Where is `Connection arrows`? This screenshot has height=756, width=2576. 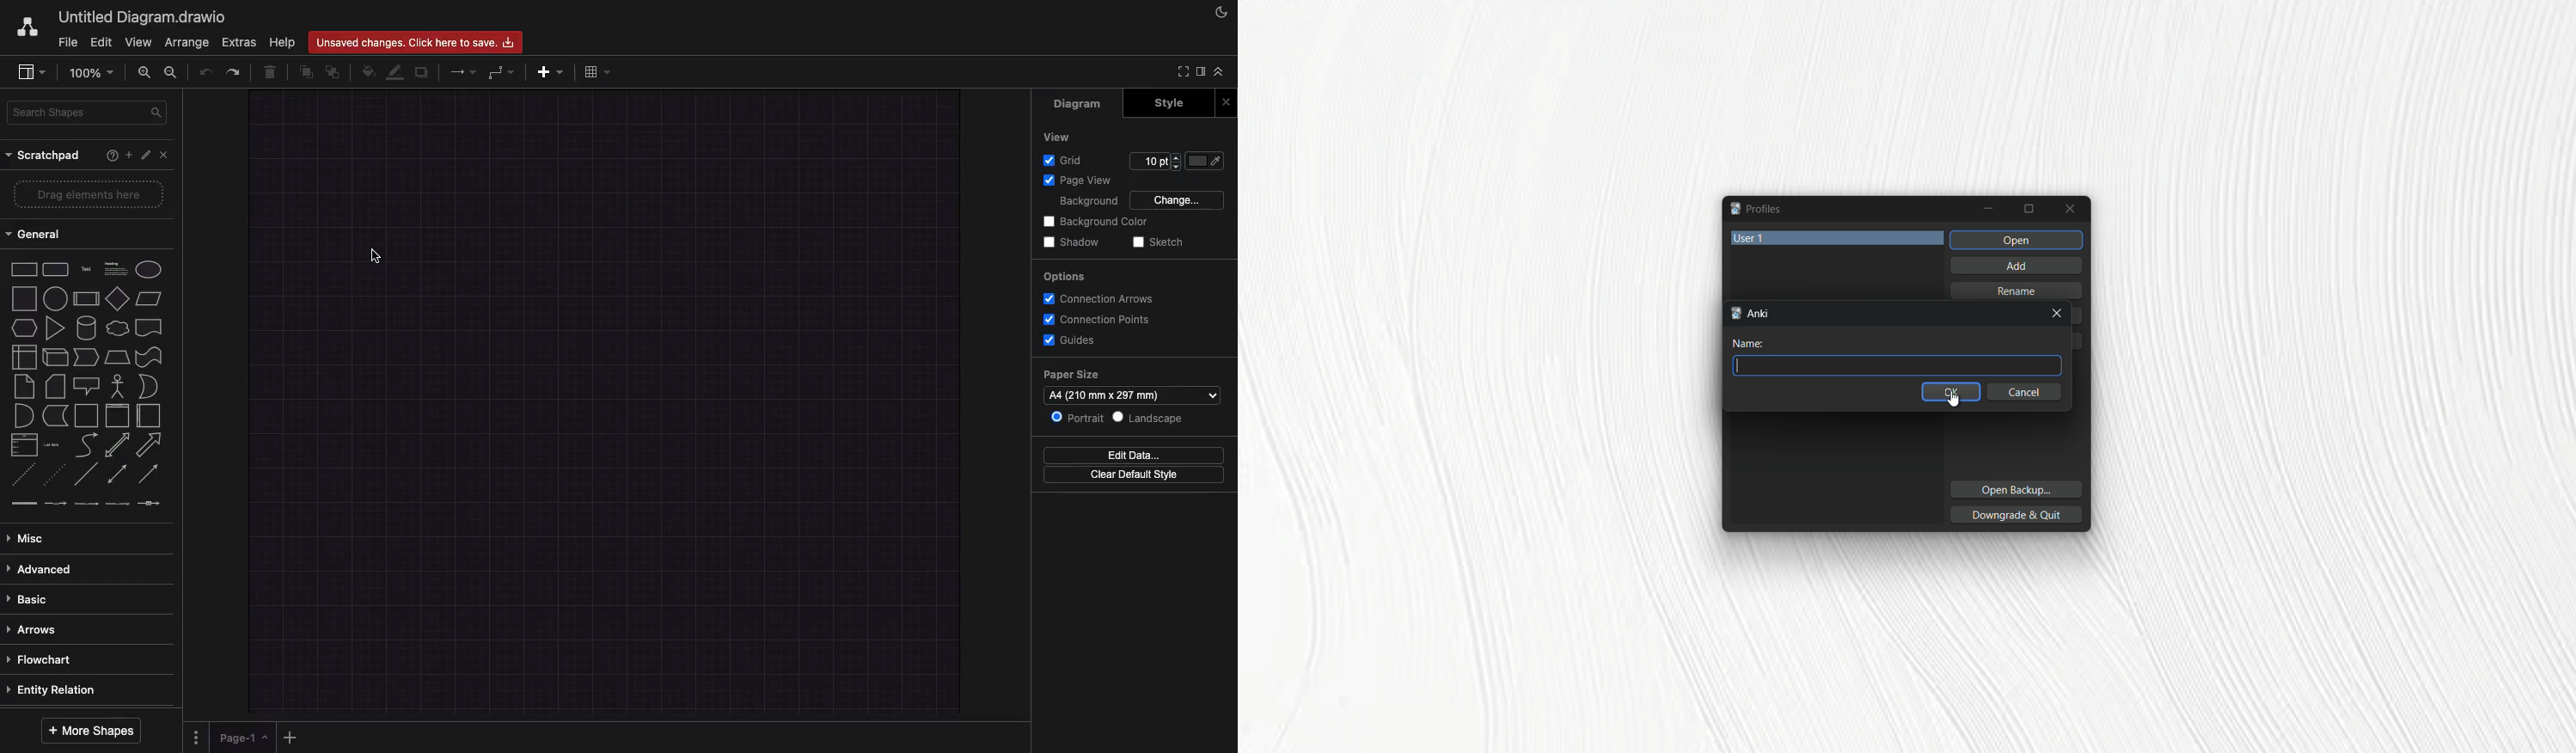
Connection arrows is located at coordinates (1098, 298).